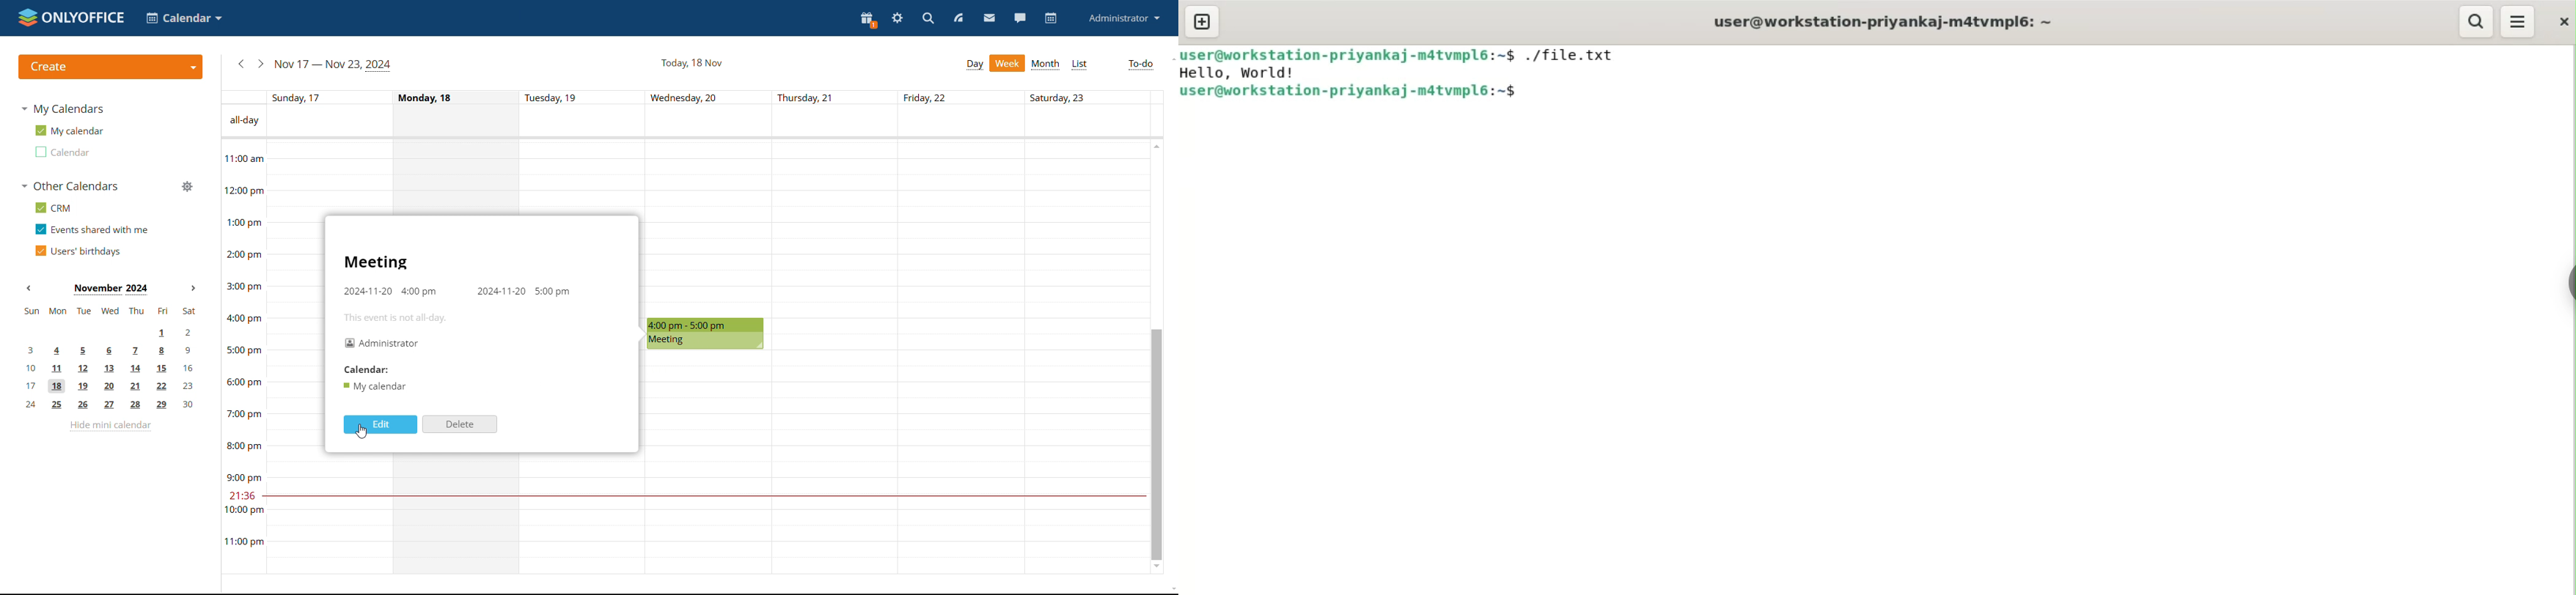 The height and width of the screenshot is (616, 2576). What do you see at coordinates (1045, 64) in the screenshot?
I see `month view` at bounding box center [1045, 64].